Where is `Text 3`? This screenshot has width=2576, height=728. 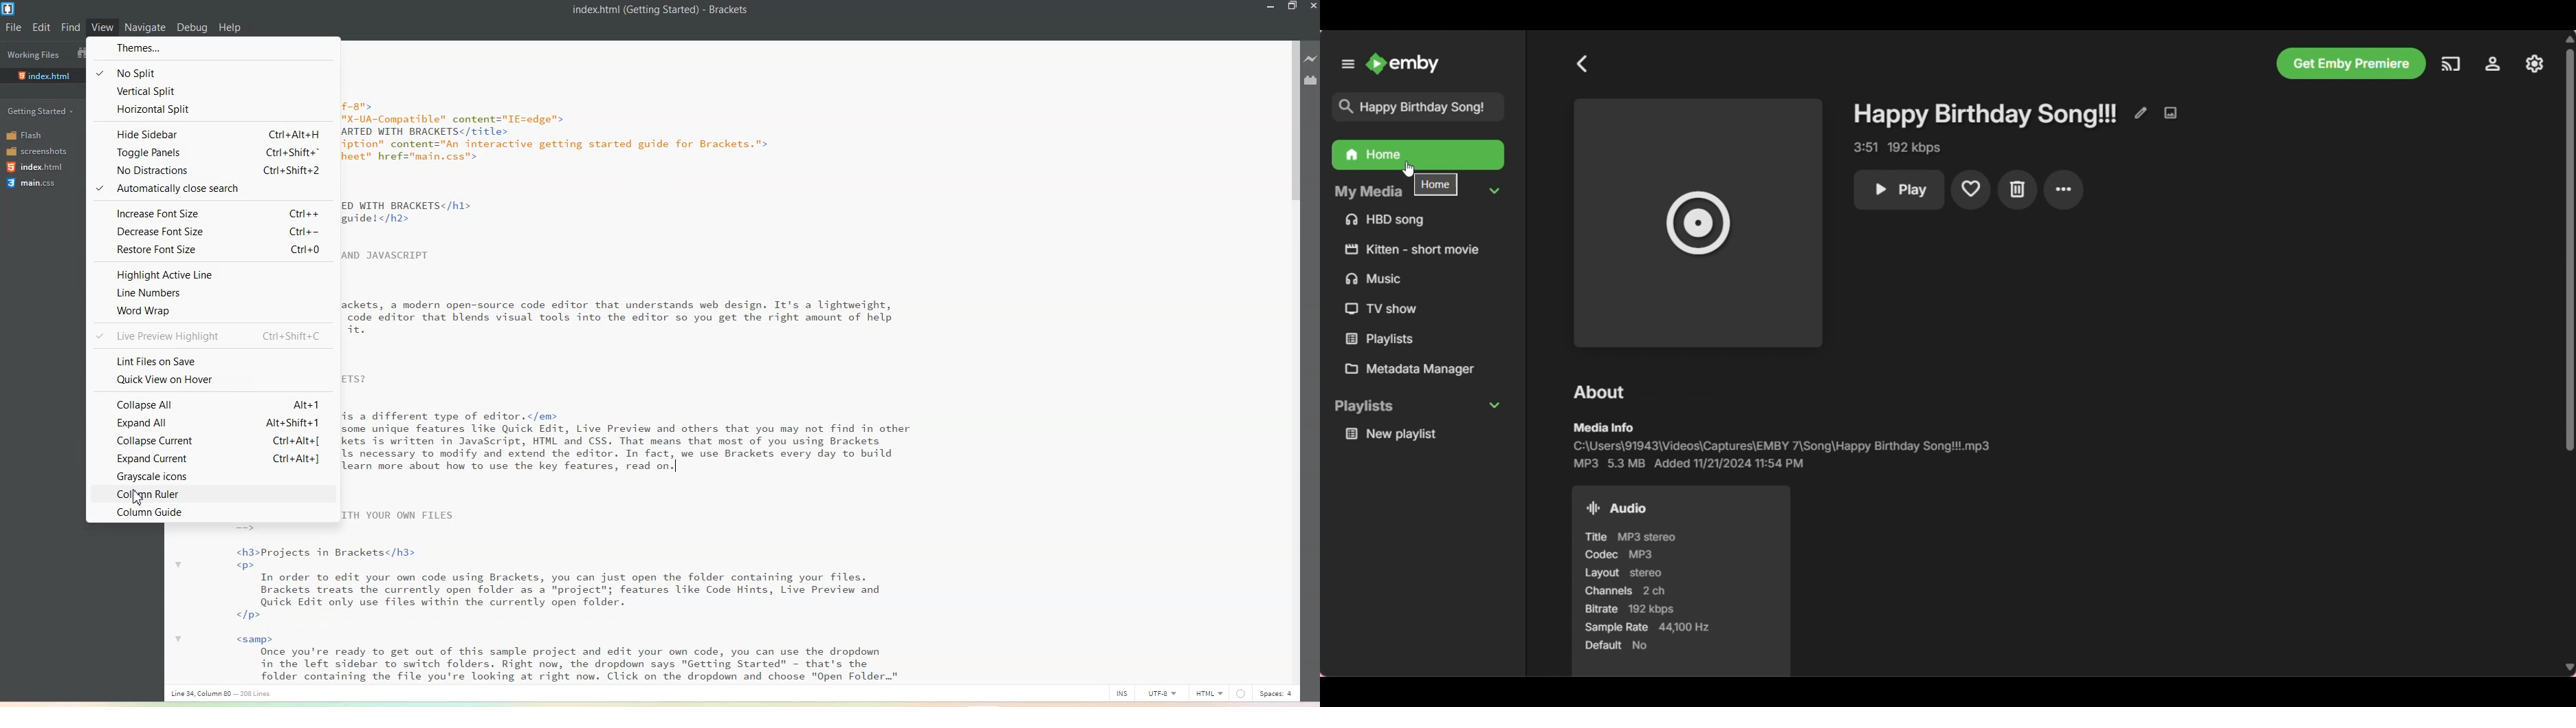
Text 3 is located at coordinates (225, 694).